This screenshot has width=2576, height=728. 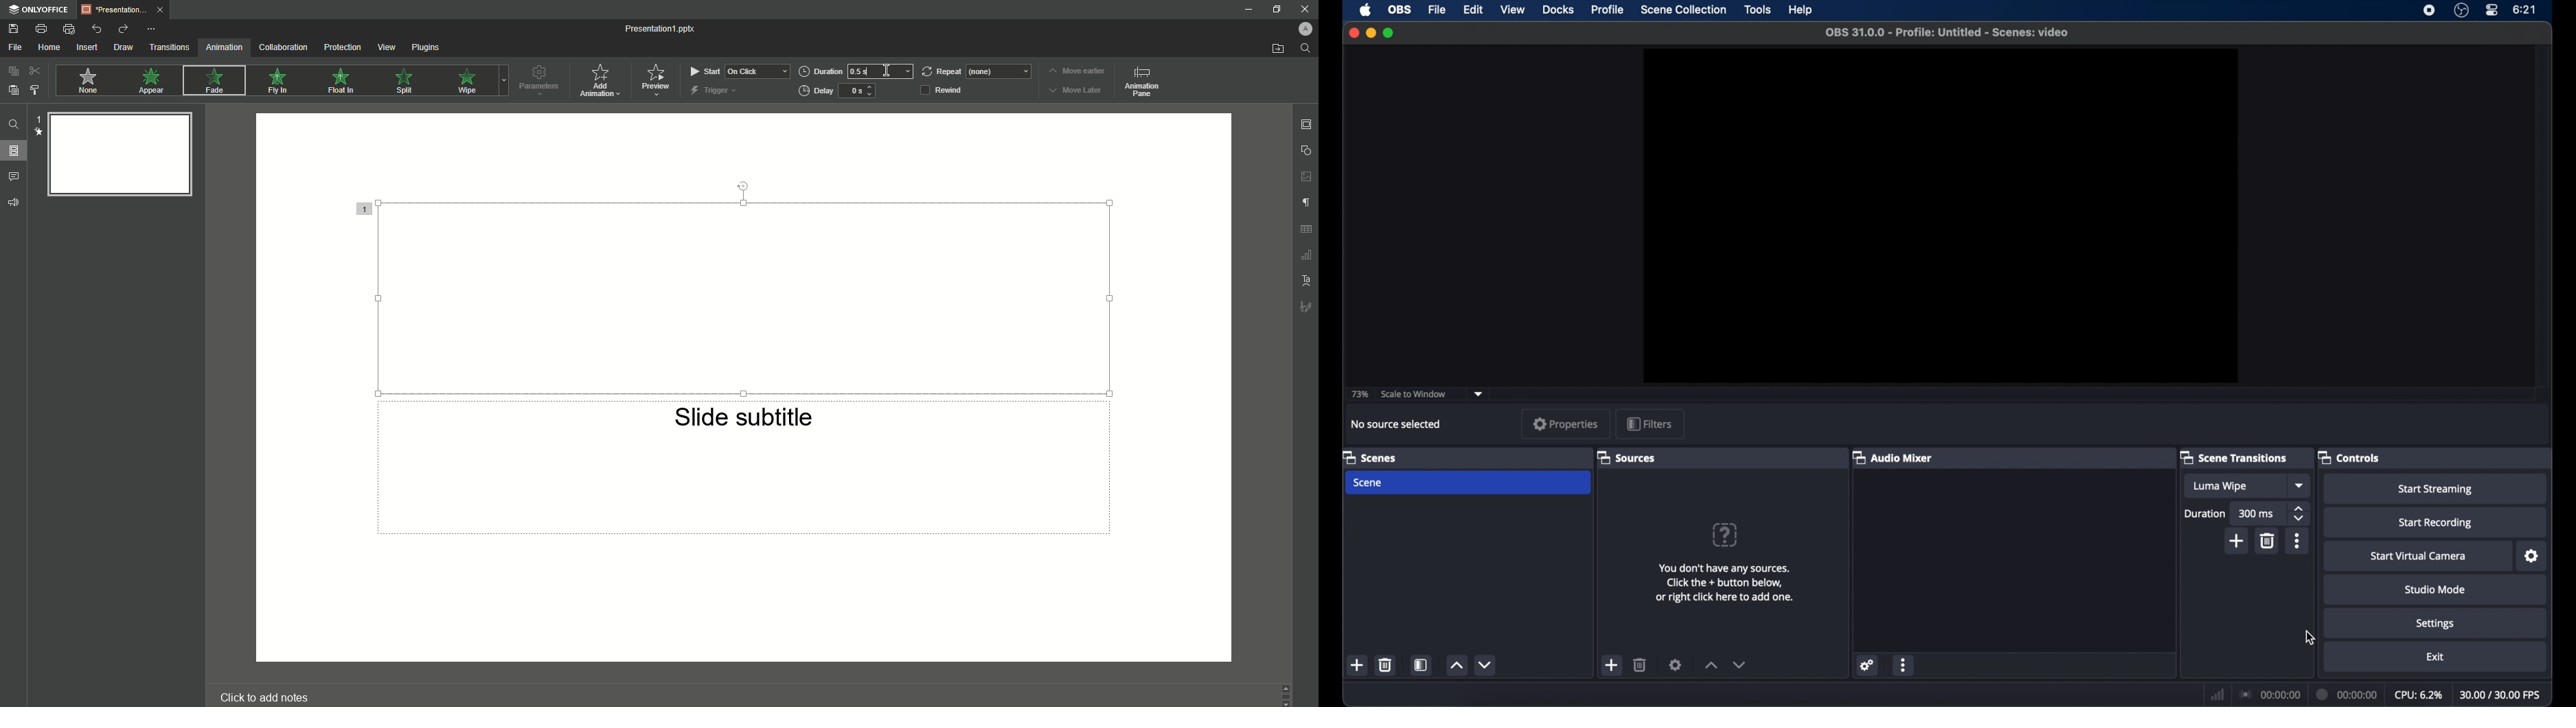 I want to click on Transitions, so click(x=170, y=47).